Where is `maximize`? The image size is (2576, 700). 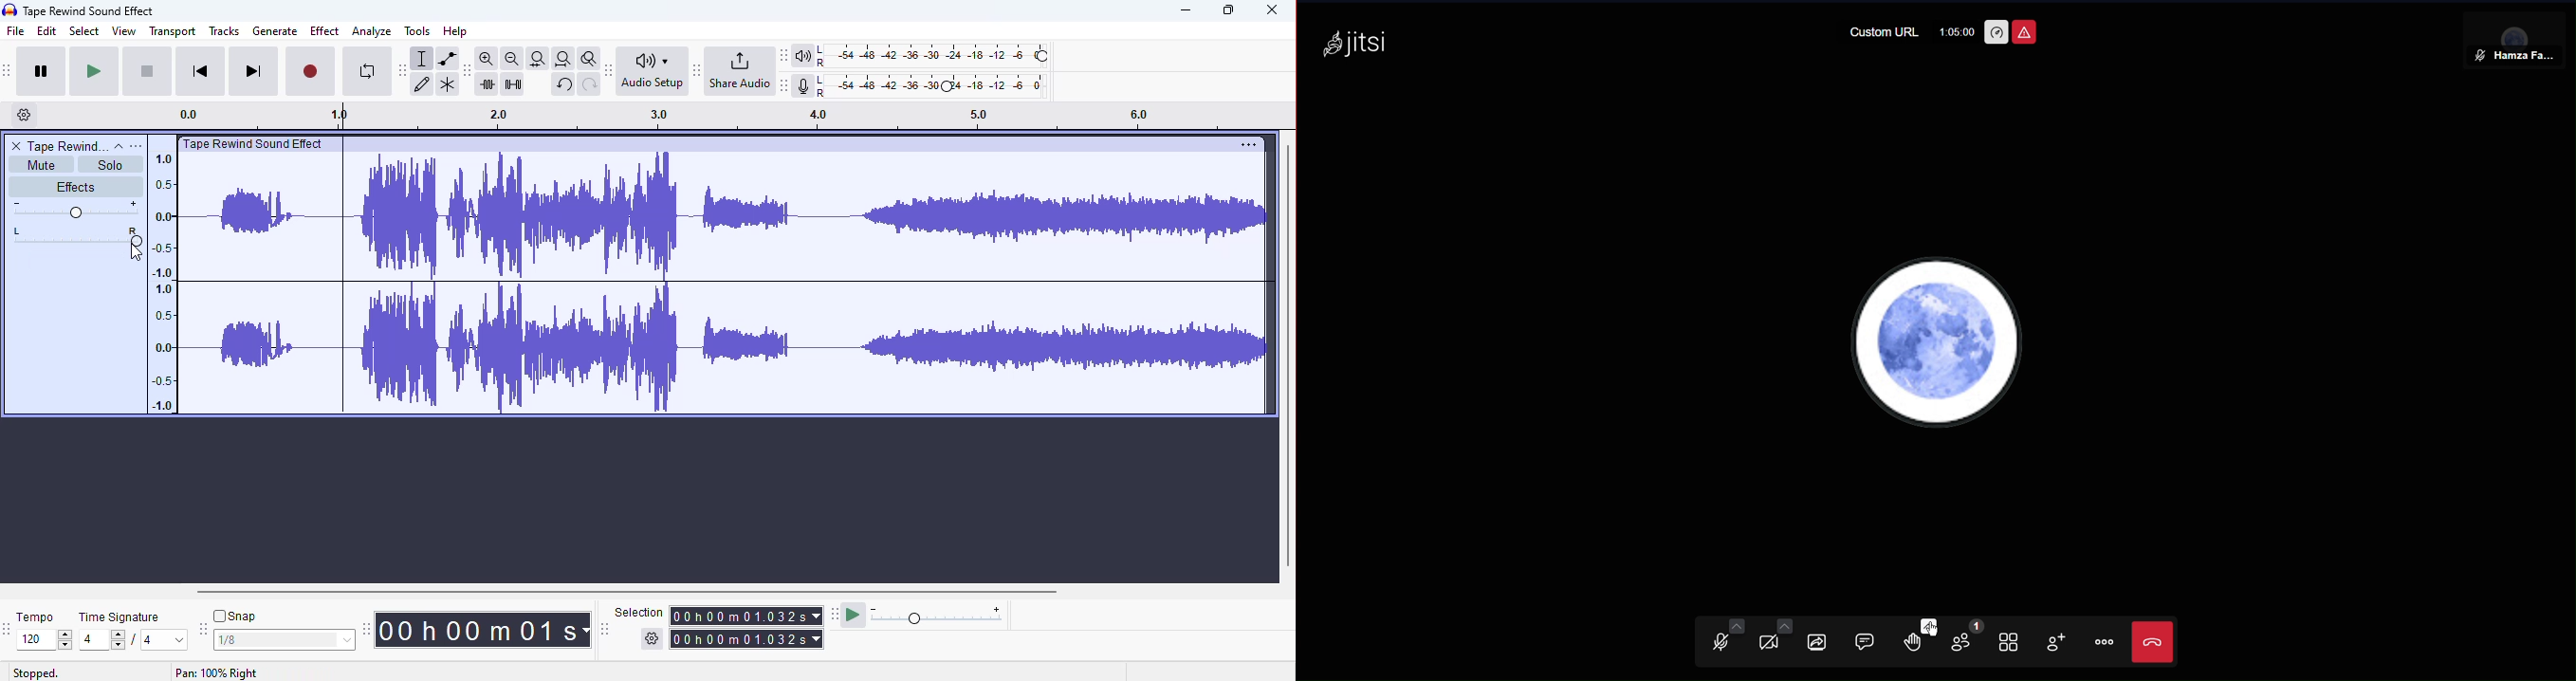 maximize is located at coordinates (1227, 10).